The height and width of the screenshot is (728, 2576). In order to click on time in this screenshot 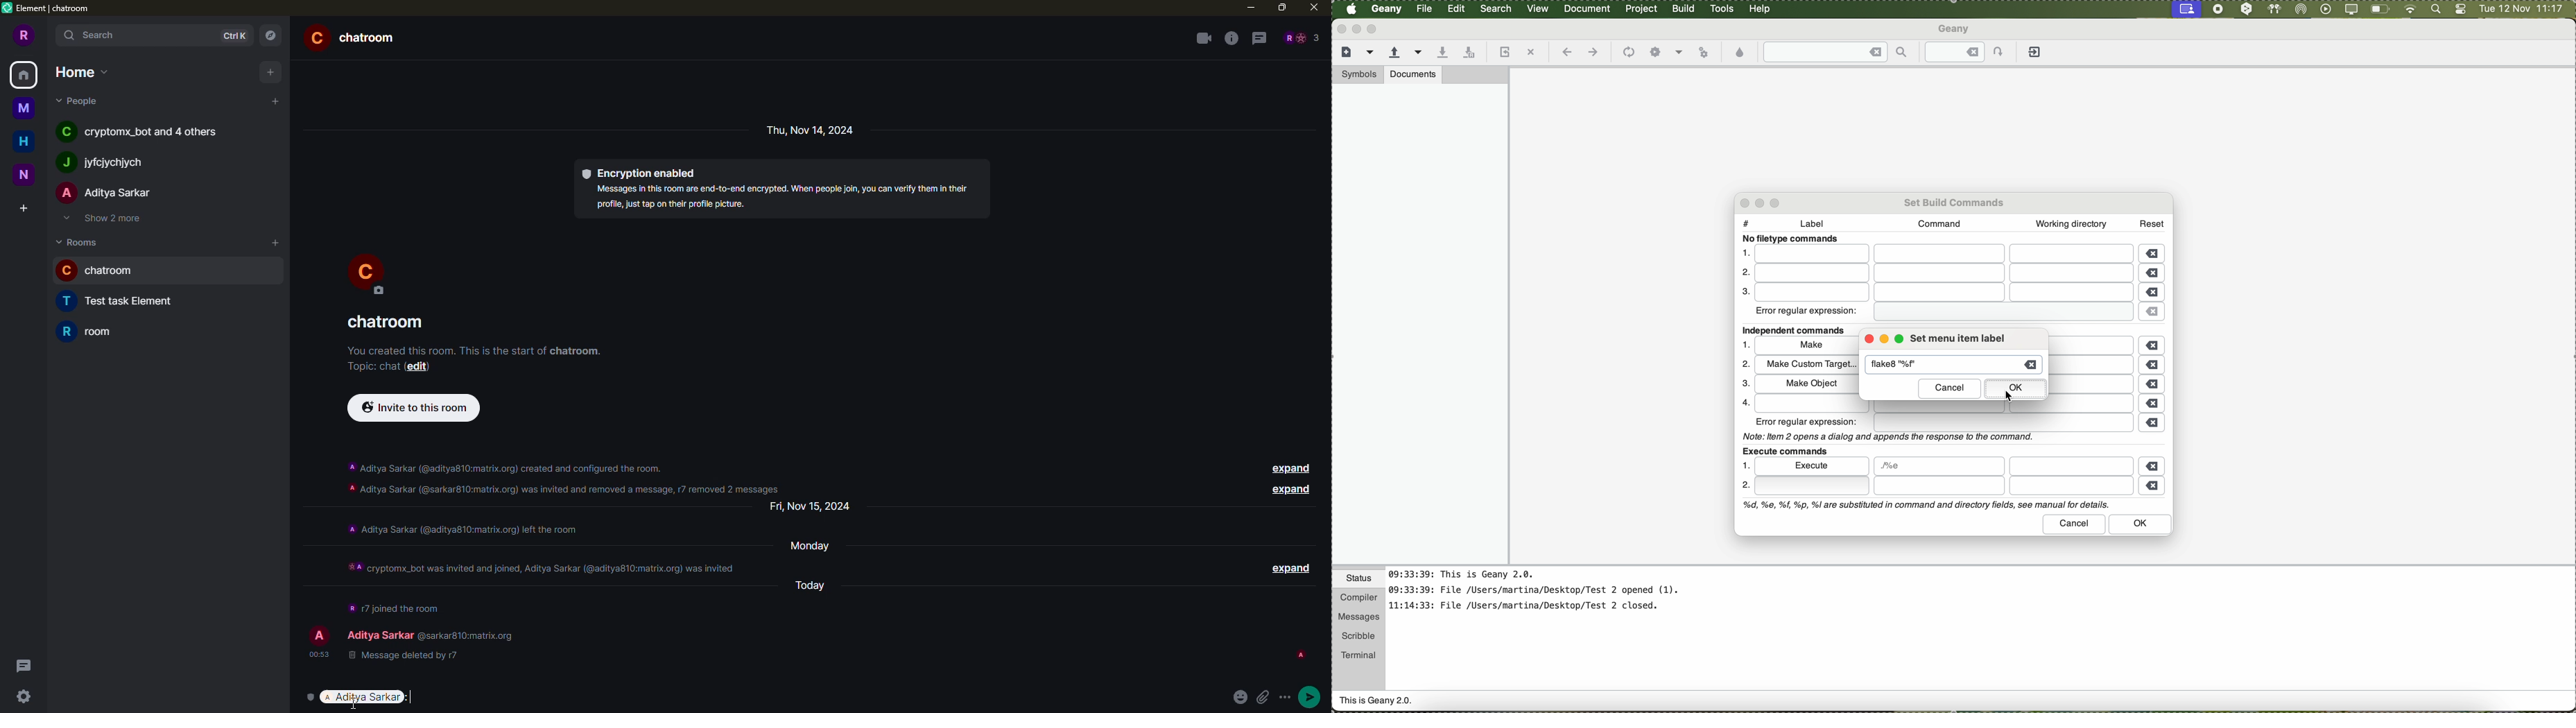, I will do `click(318, 653)`.